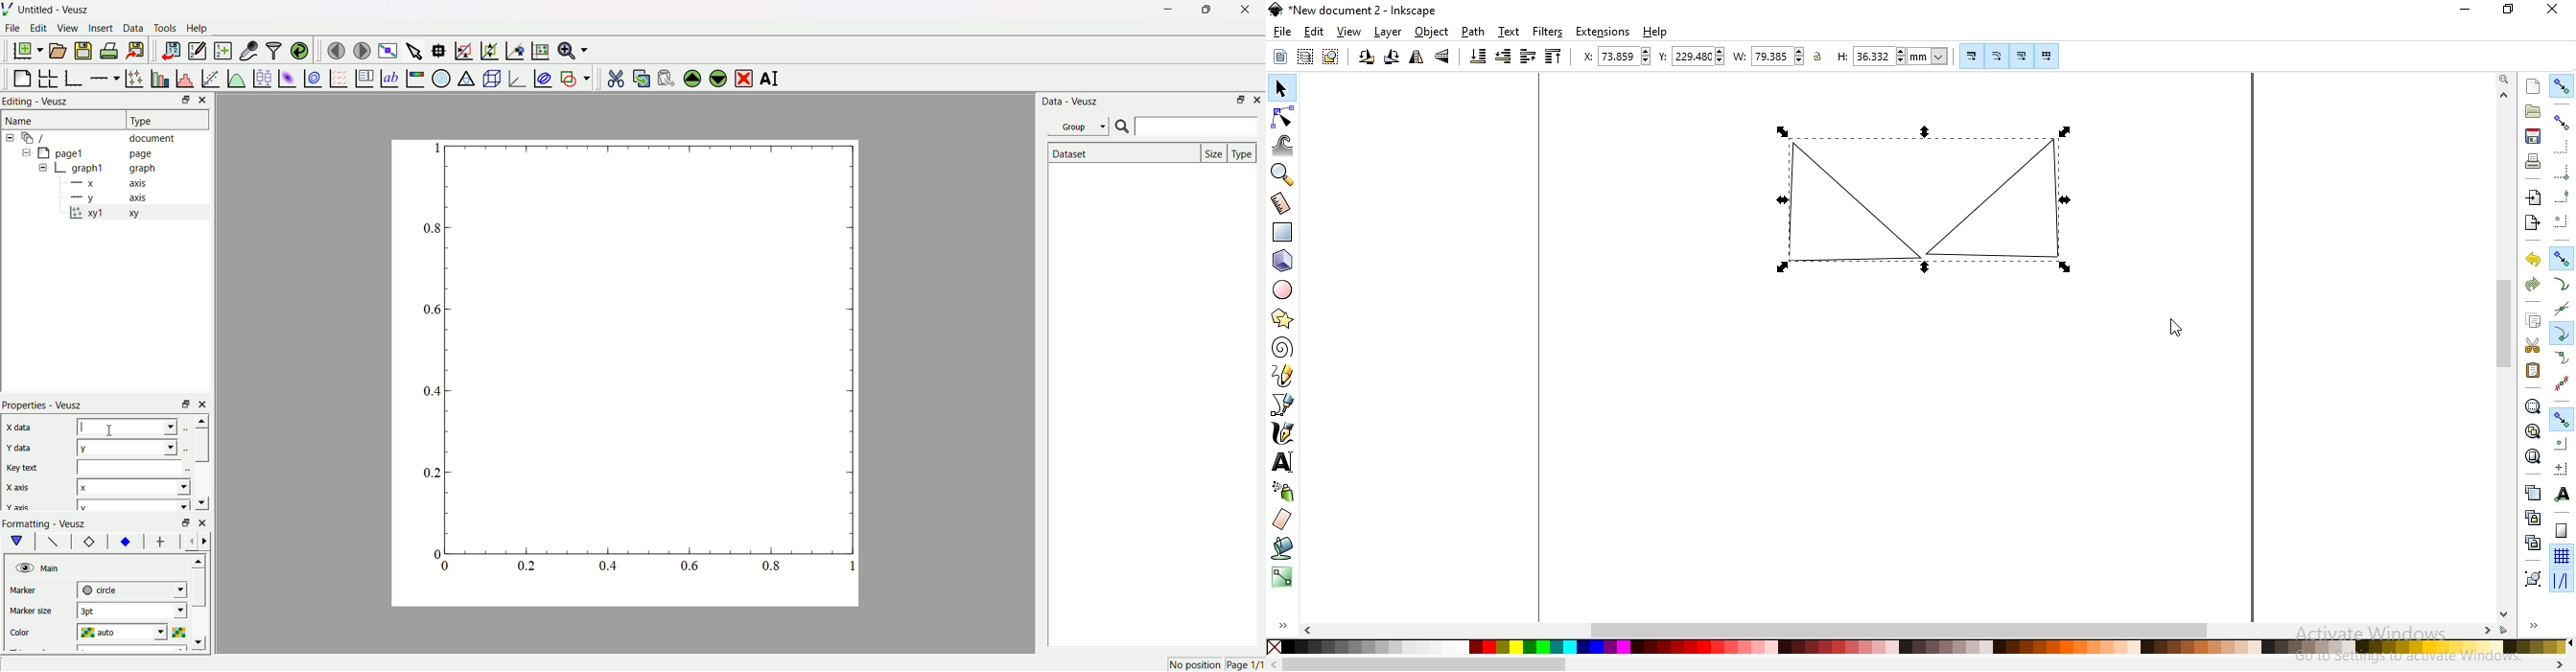 Image resolution: width=2576 pixels, height=672 pixels. What do you see at coordinates (1504, 58) in the screenshot?
I see `lower selection one step` at bounding box center [1504, 58].